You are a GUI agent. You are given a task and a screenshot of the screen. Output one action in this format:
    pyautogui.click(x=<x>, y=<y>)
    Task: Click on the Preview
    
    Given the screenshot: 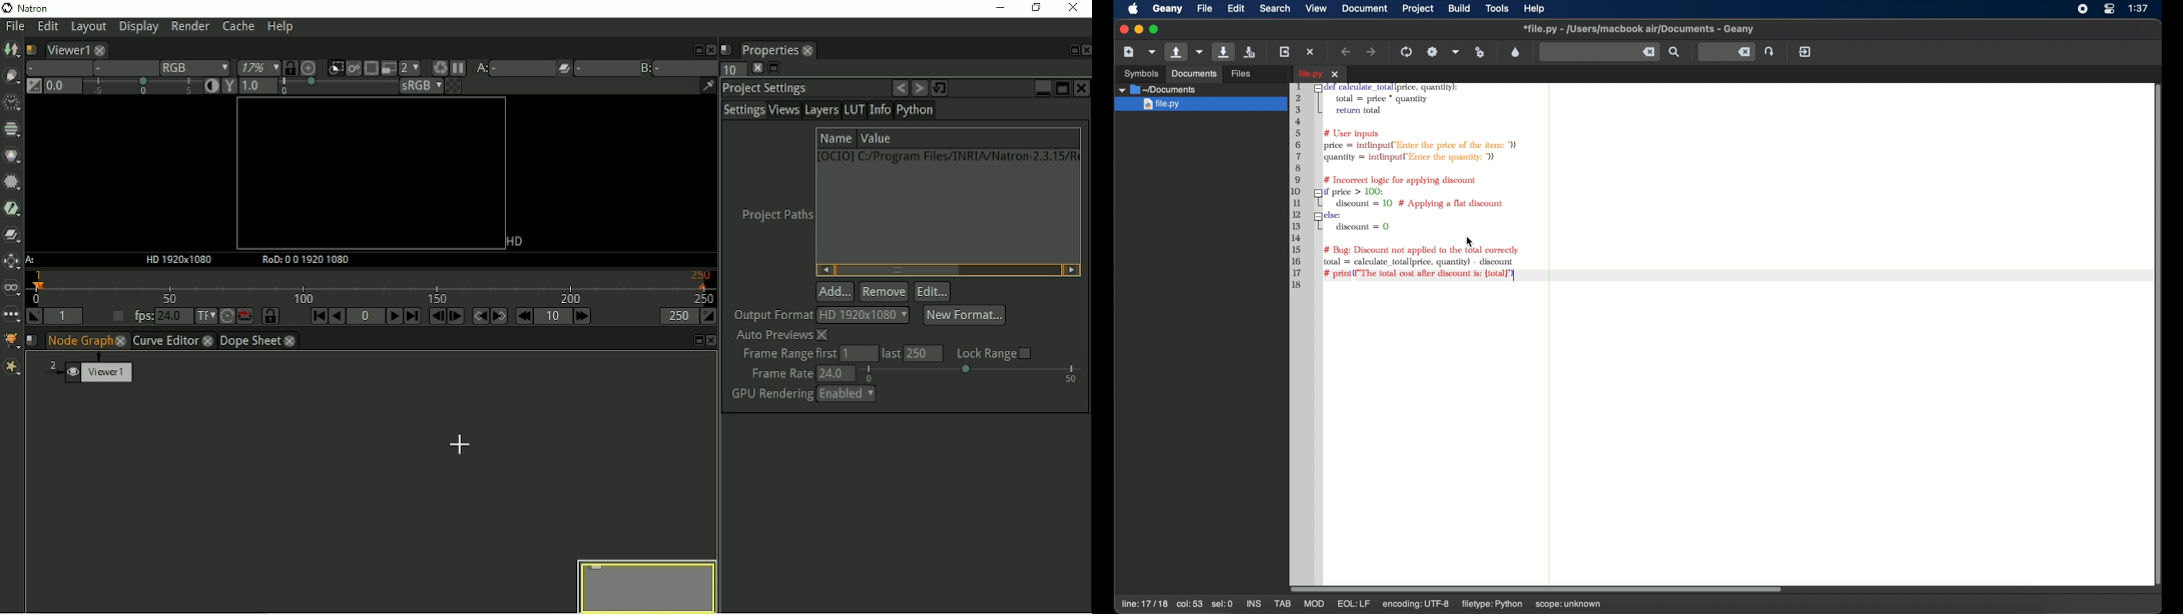 What is the action you would take?
    pyautogui.click(x=648, y=585)
    